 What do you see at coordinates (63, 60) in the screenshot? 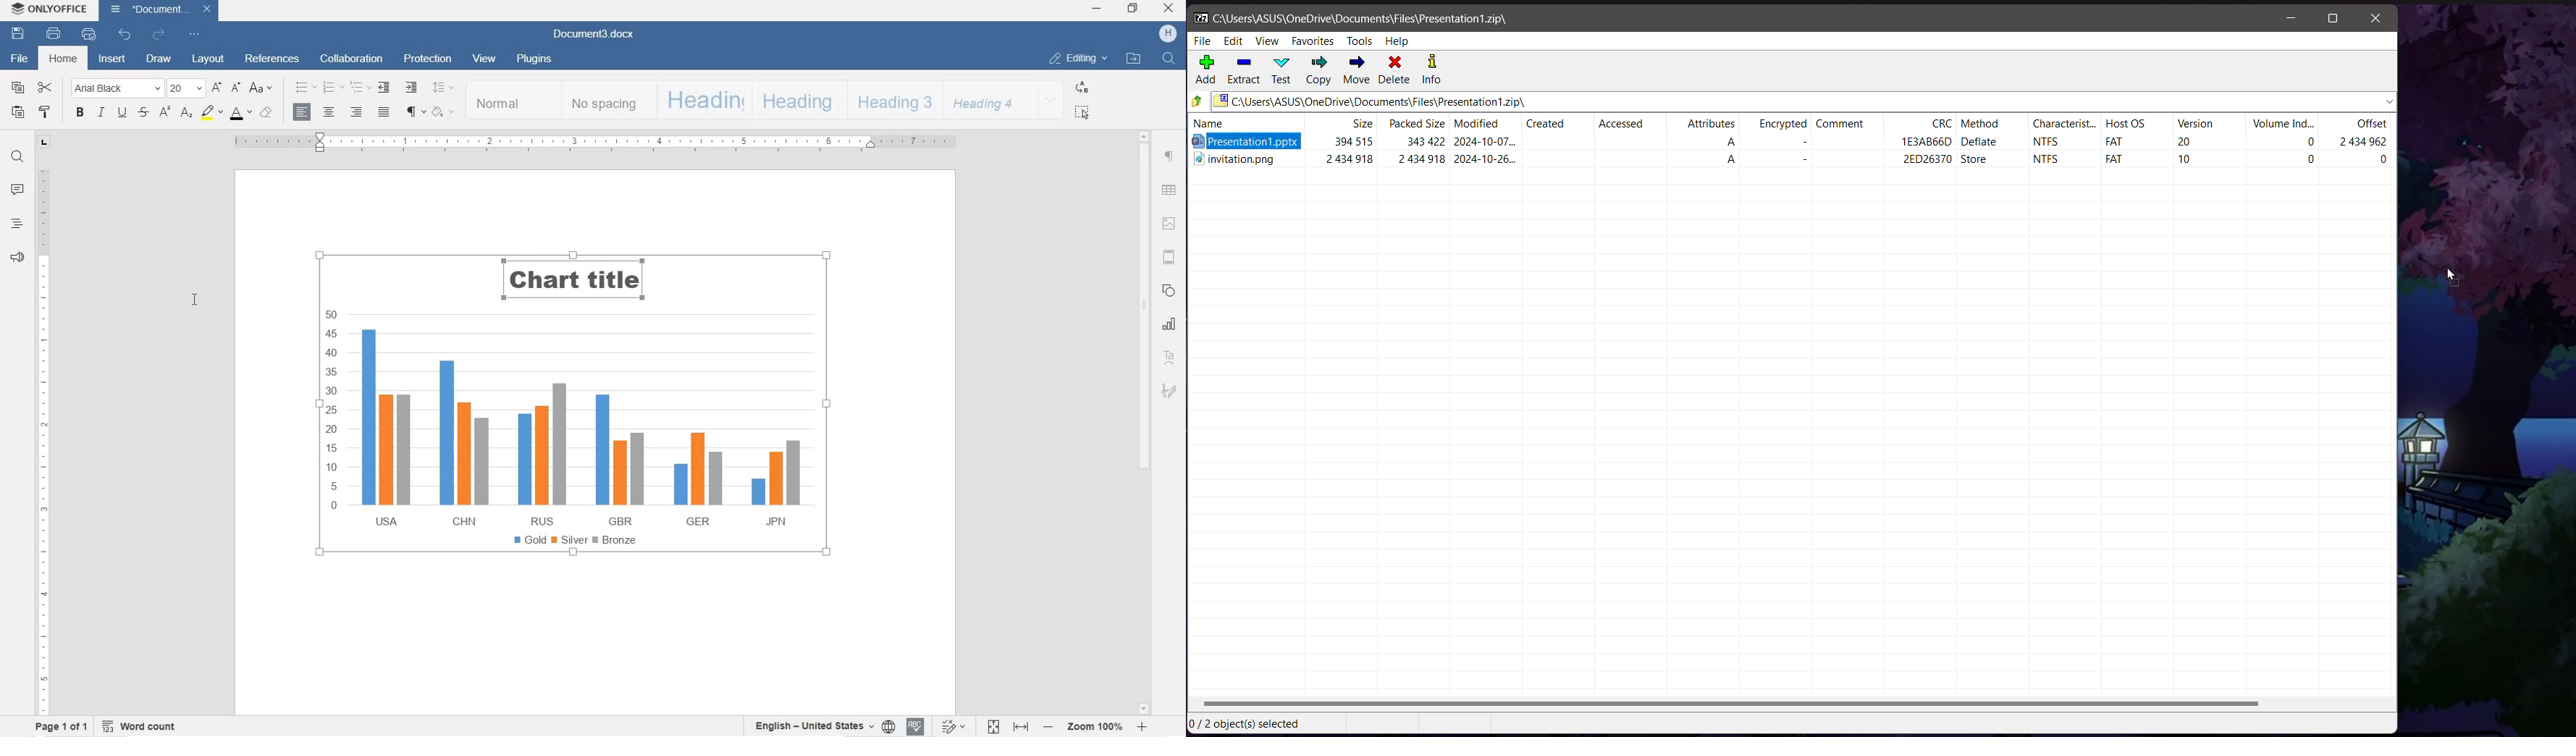
I see `HOME` at bounding box center [63, 60].